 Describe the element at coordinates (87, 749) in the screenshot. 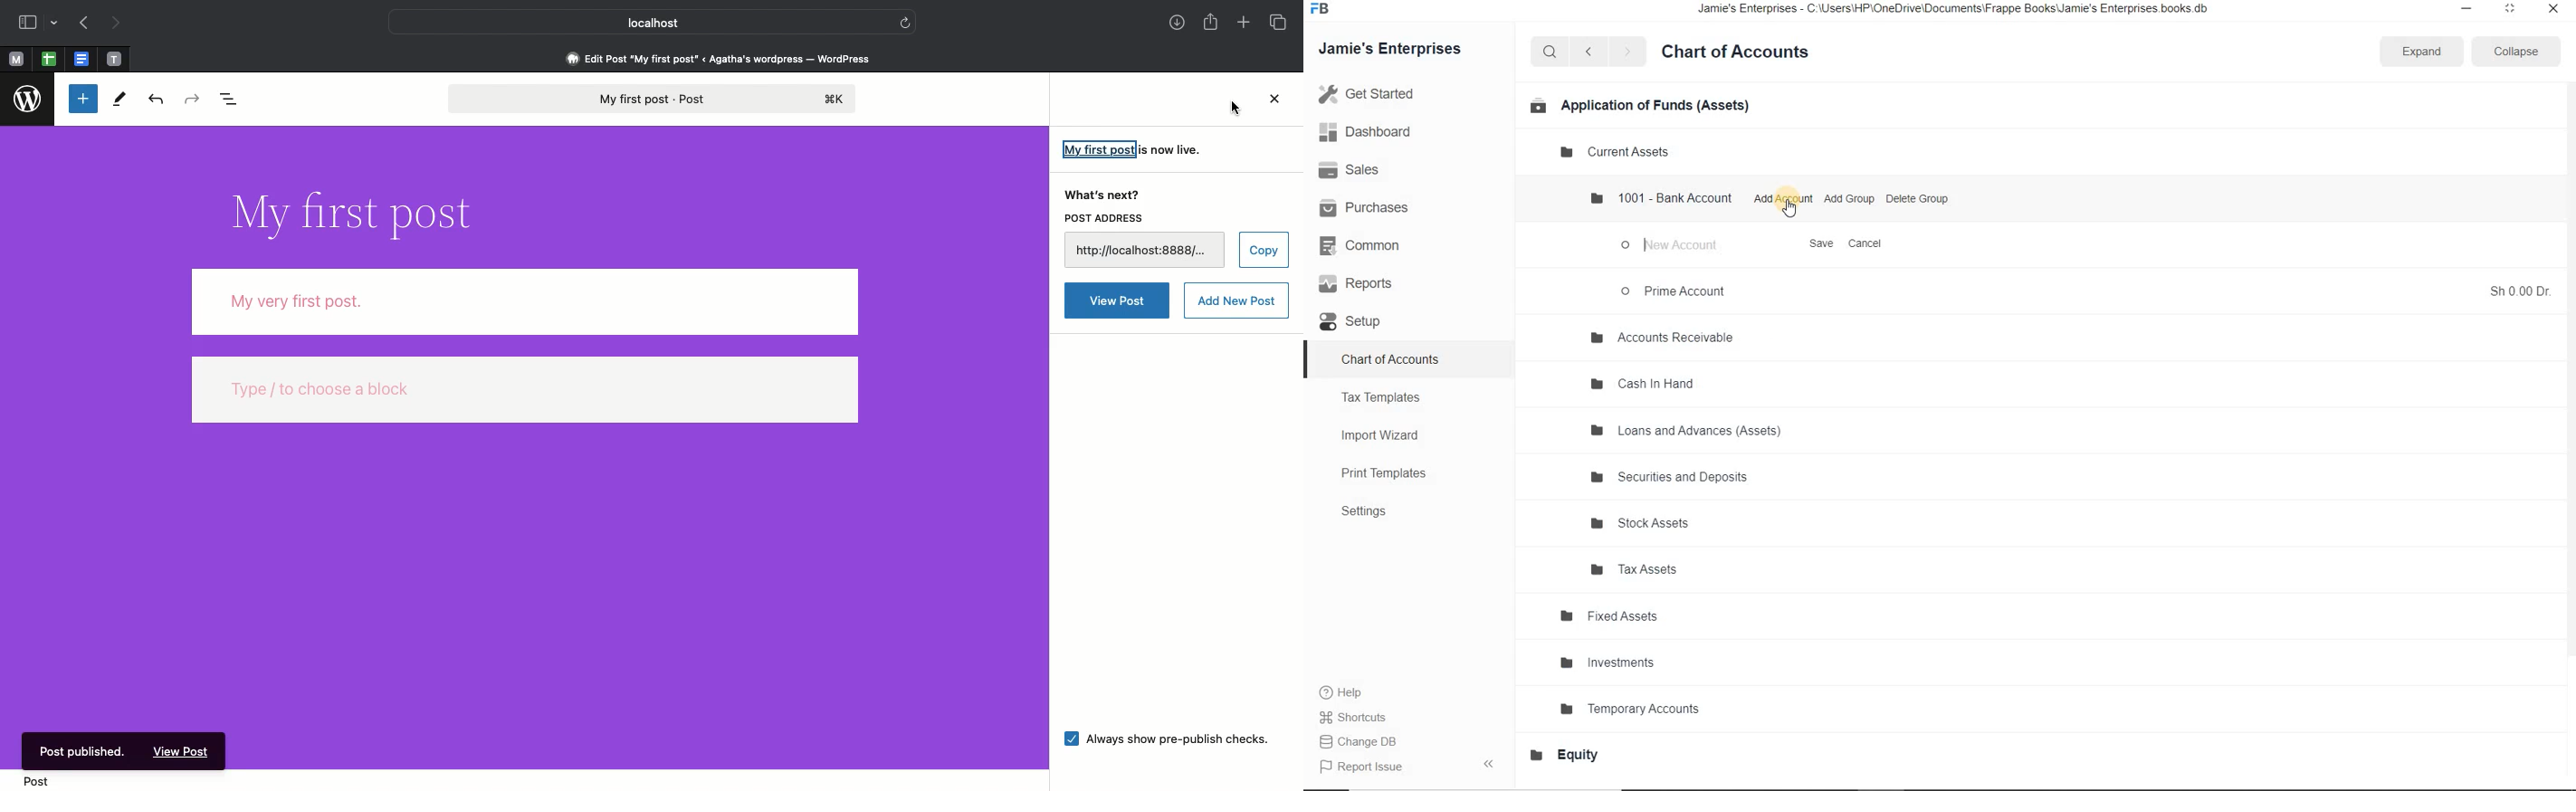

I see `Post published` at that location.